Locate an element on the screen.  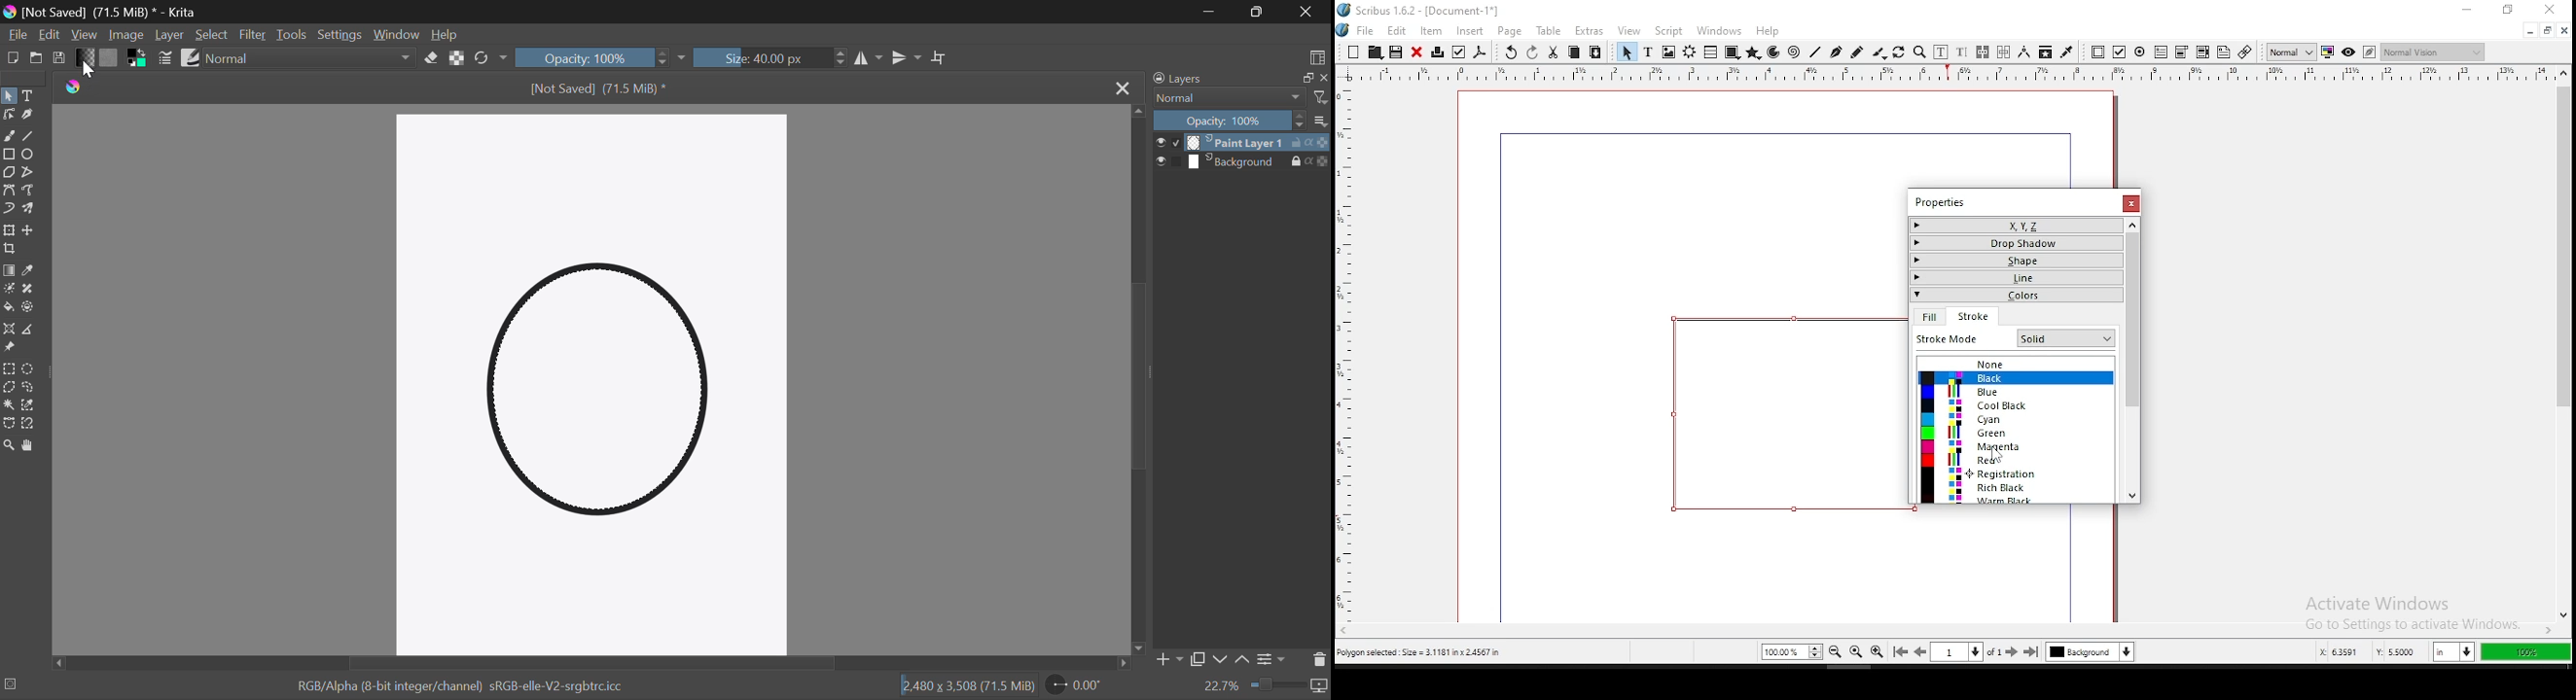
Calligraphic Tool is located at coordinates (30, 117).